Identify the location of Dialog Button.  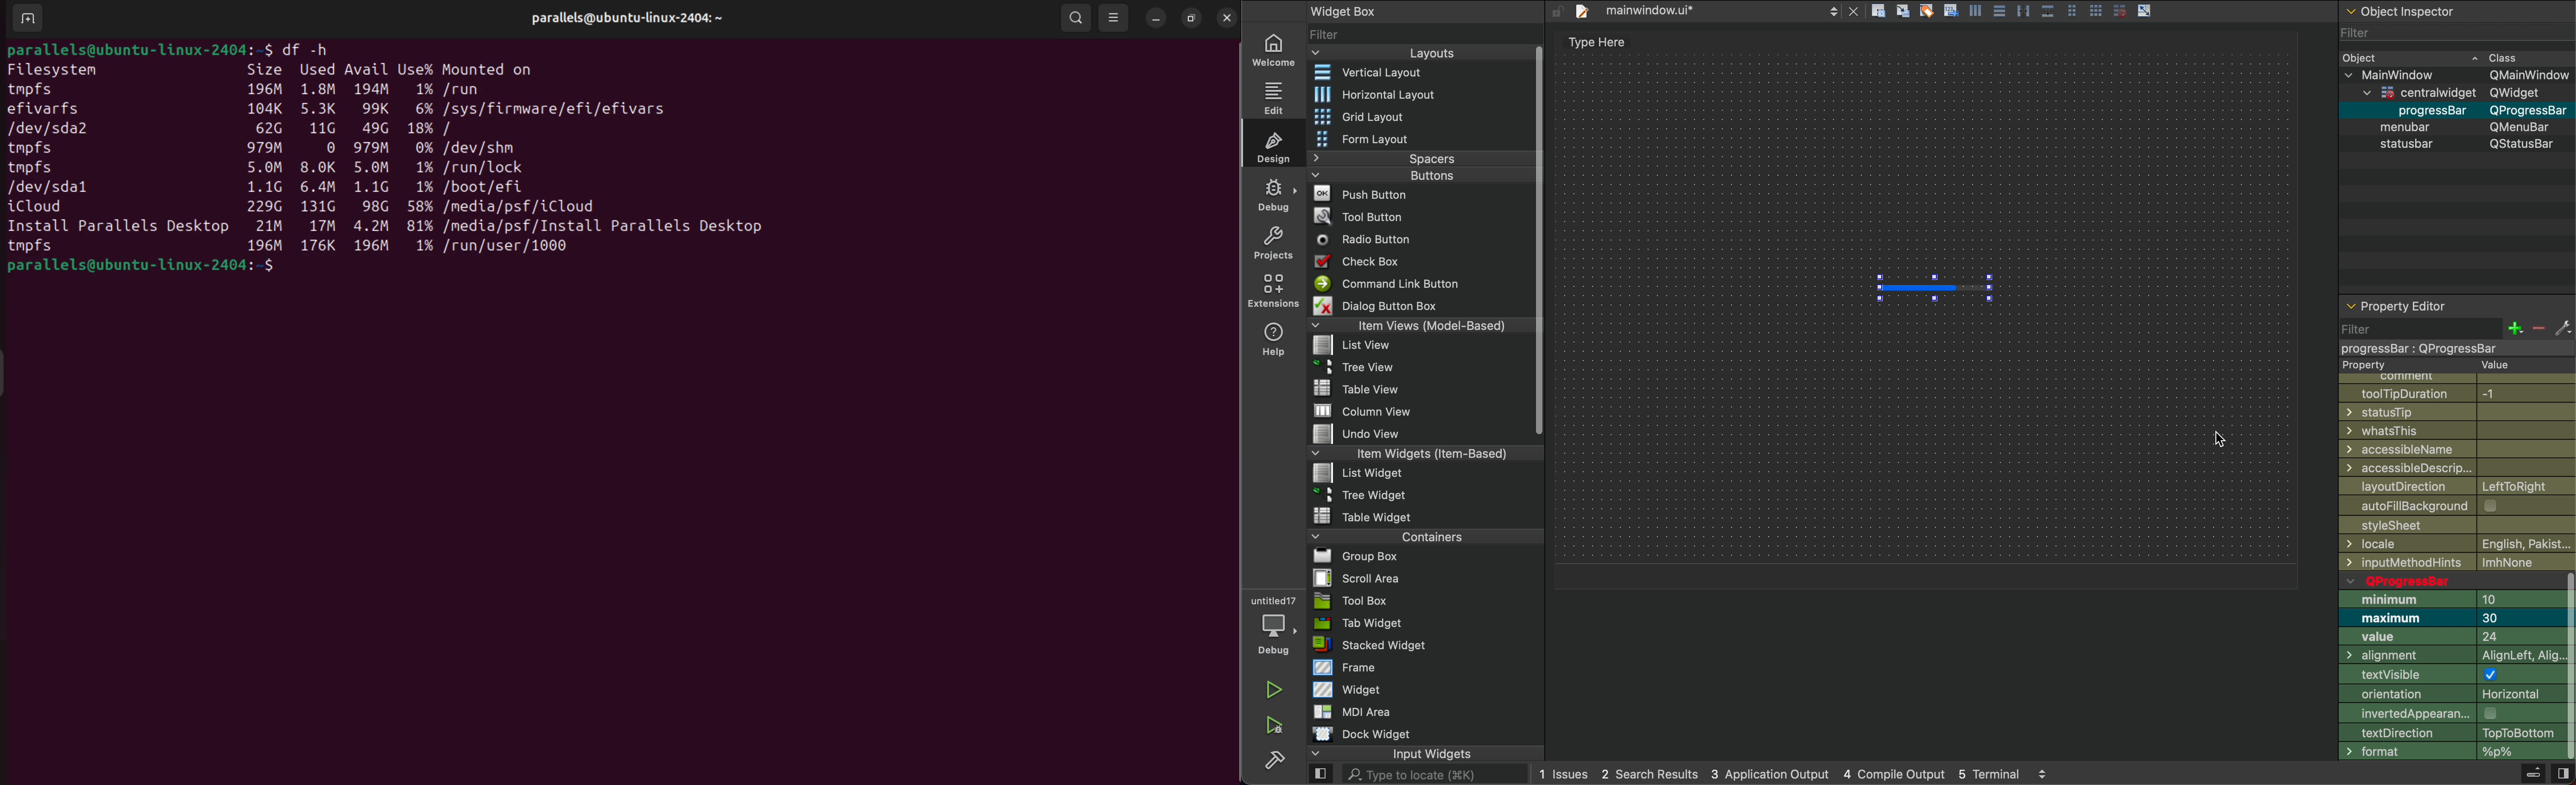
(1388, 305).